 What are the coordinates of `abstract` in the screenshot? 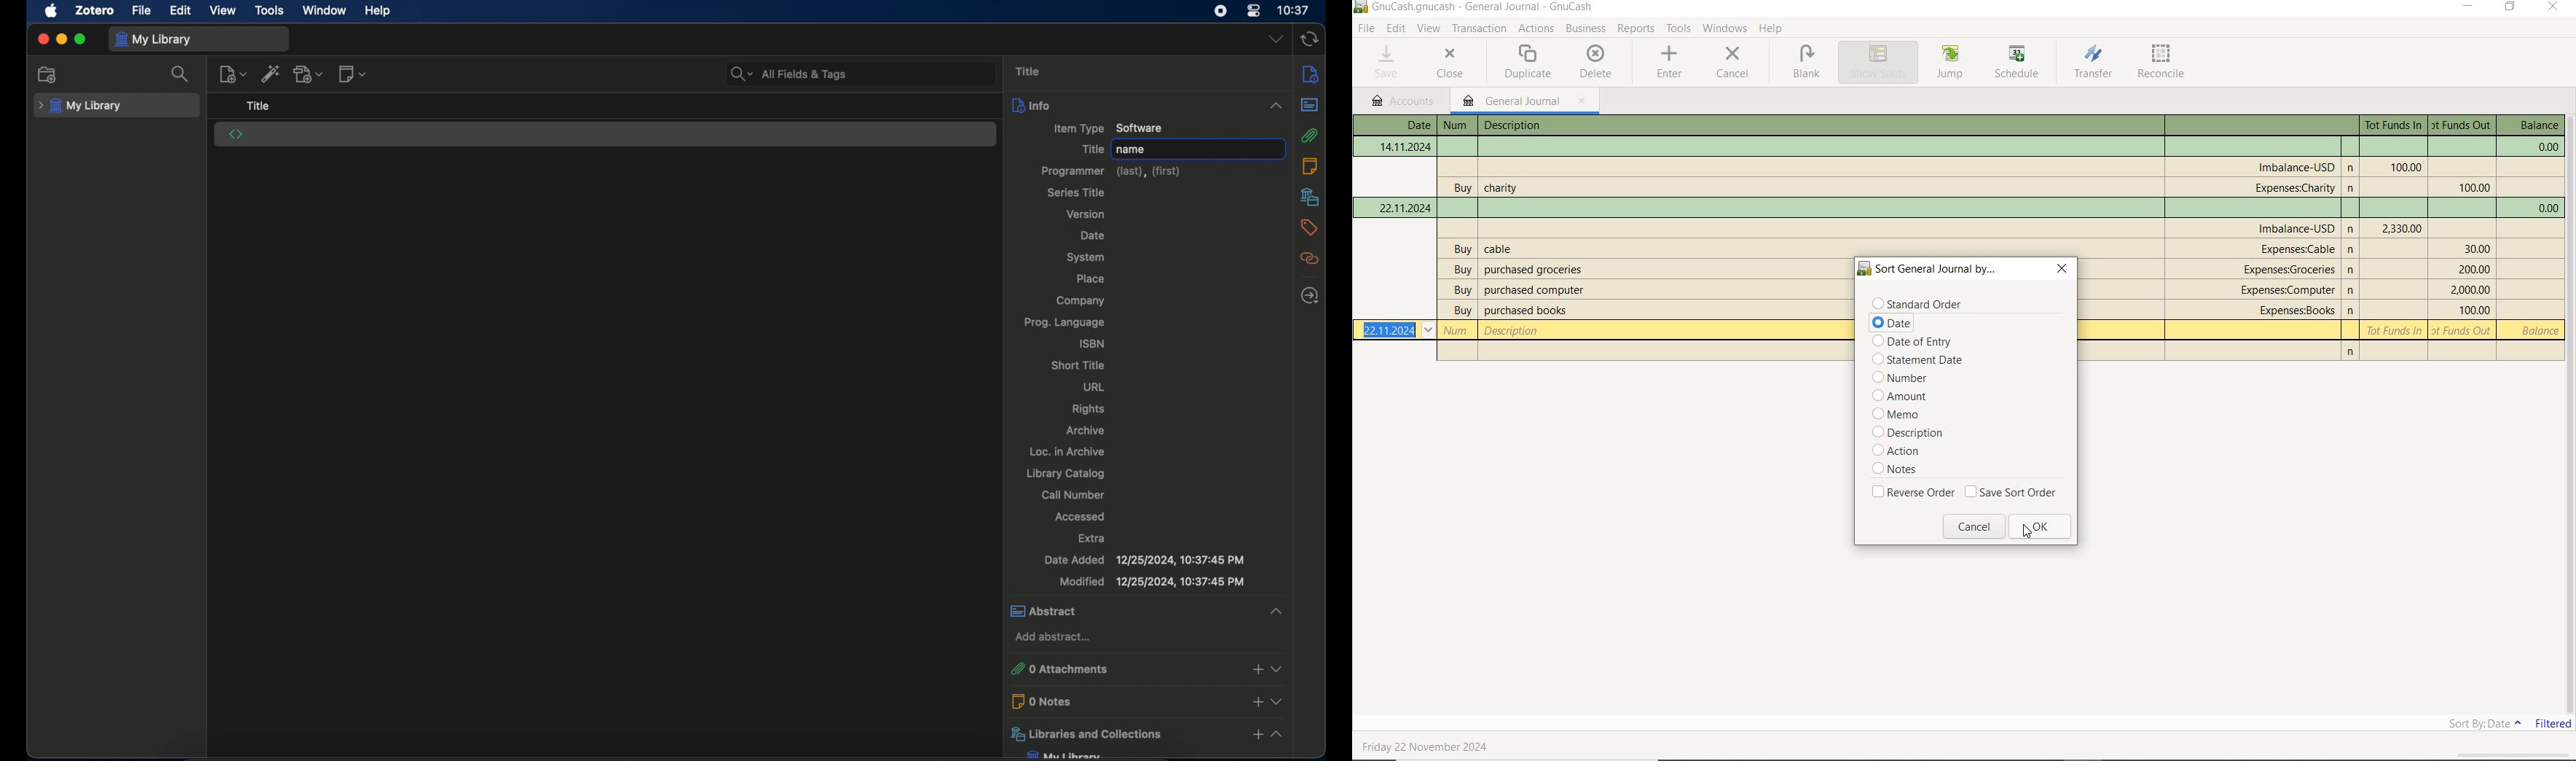 It's located at (1125, 610).